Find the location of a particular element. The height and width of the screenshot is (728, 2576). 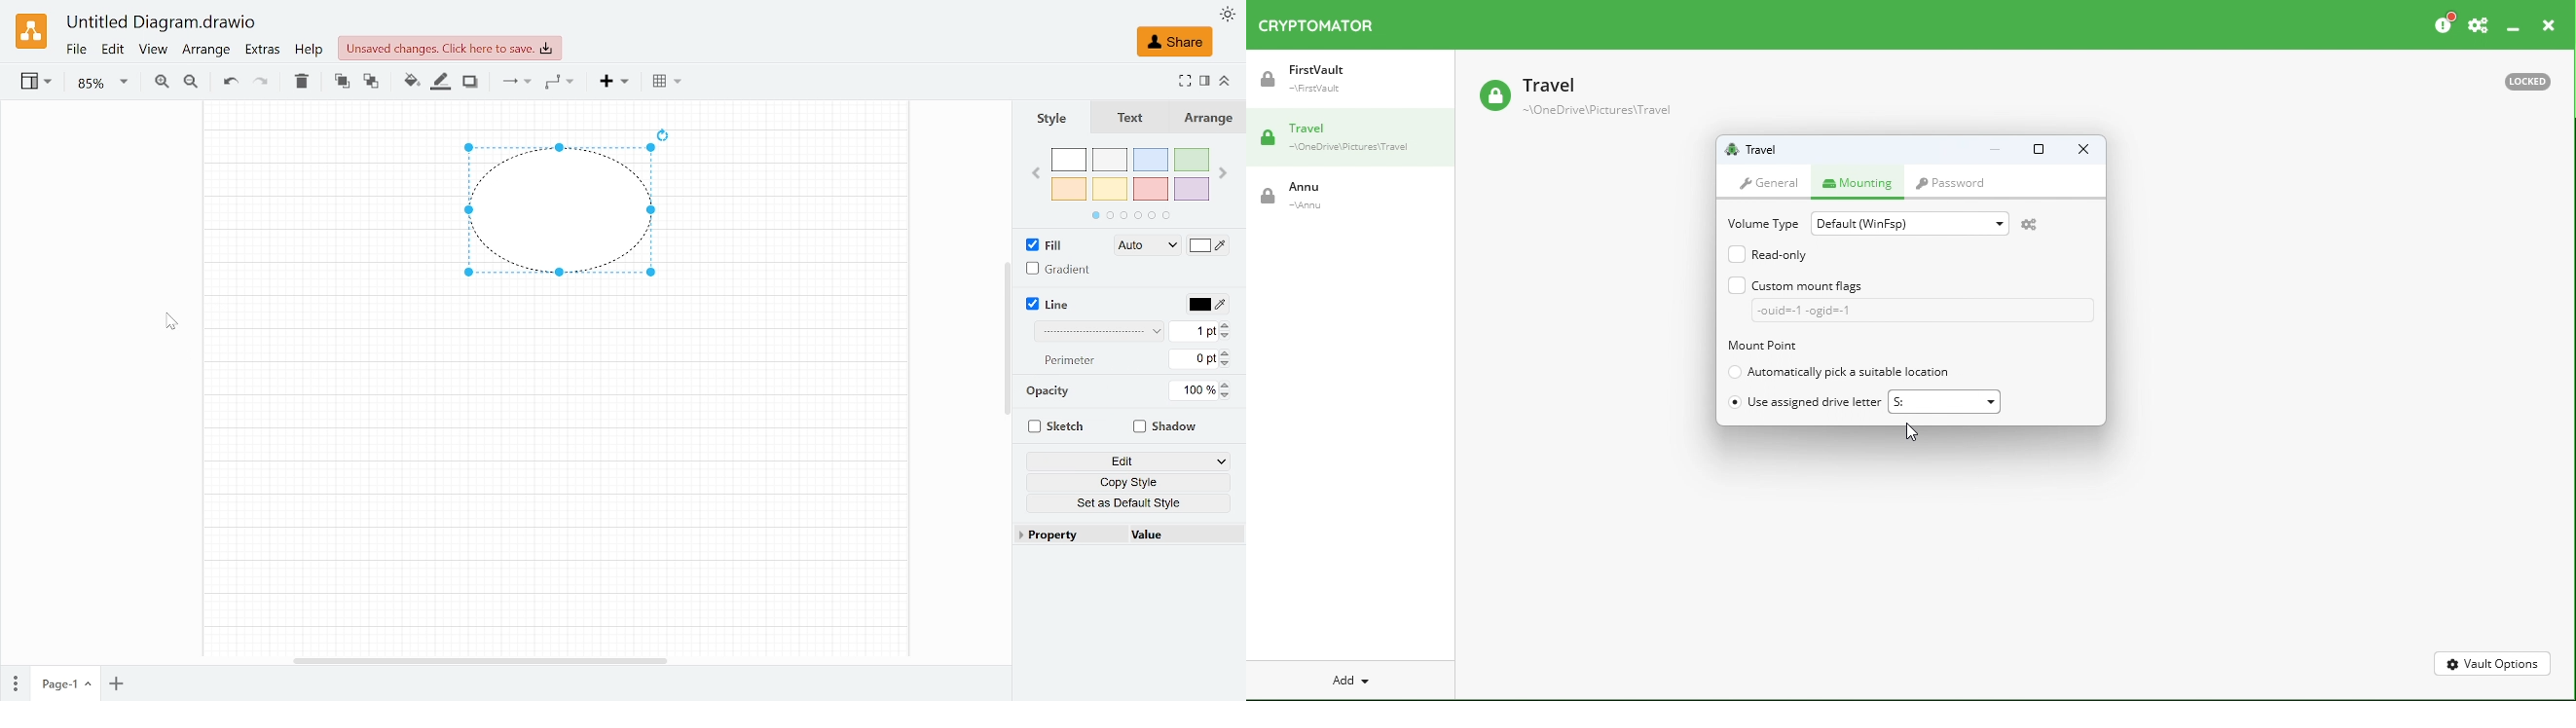

Next is located at coordinates (1223, 171).